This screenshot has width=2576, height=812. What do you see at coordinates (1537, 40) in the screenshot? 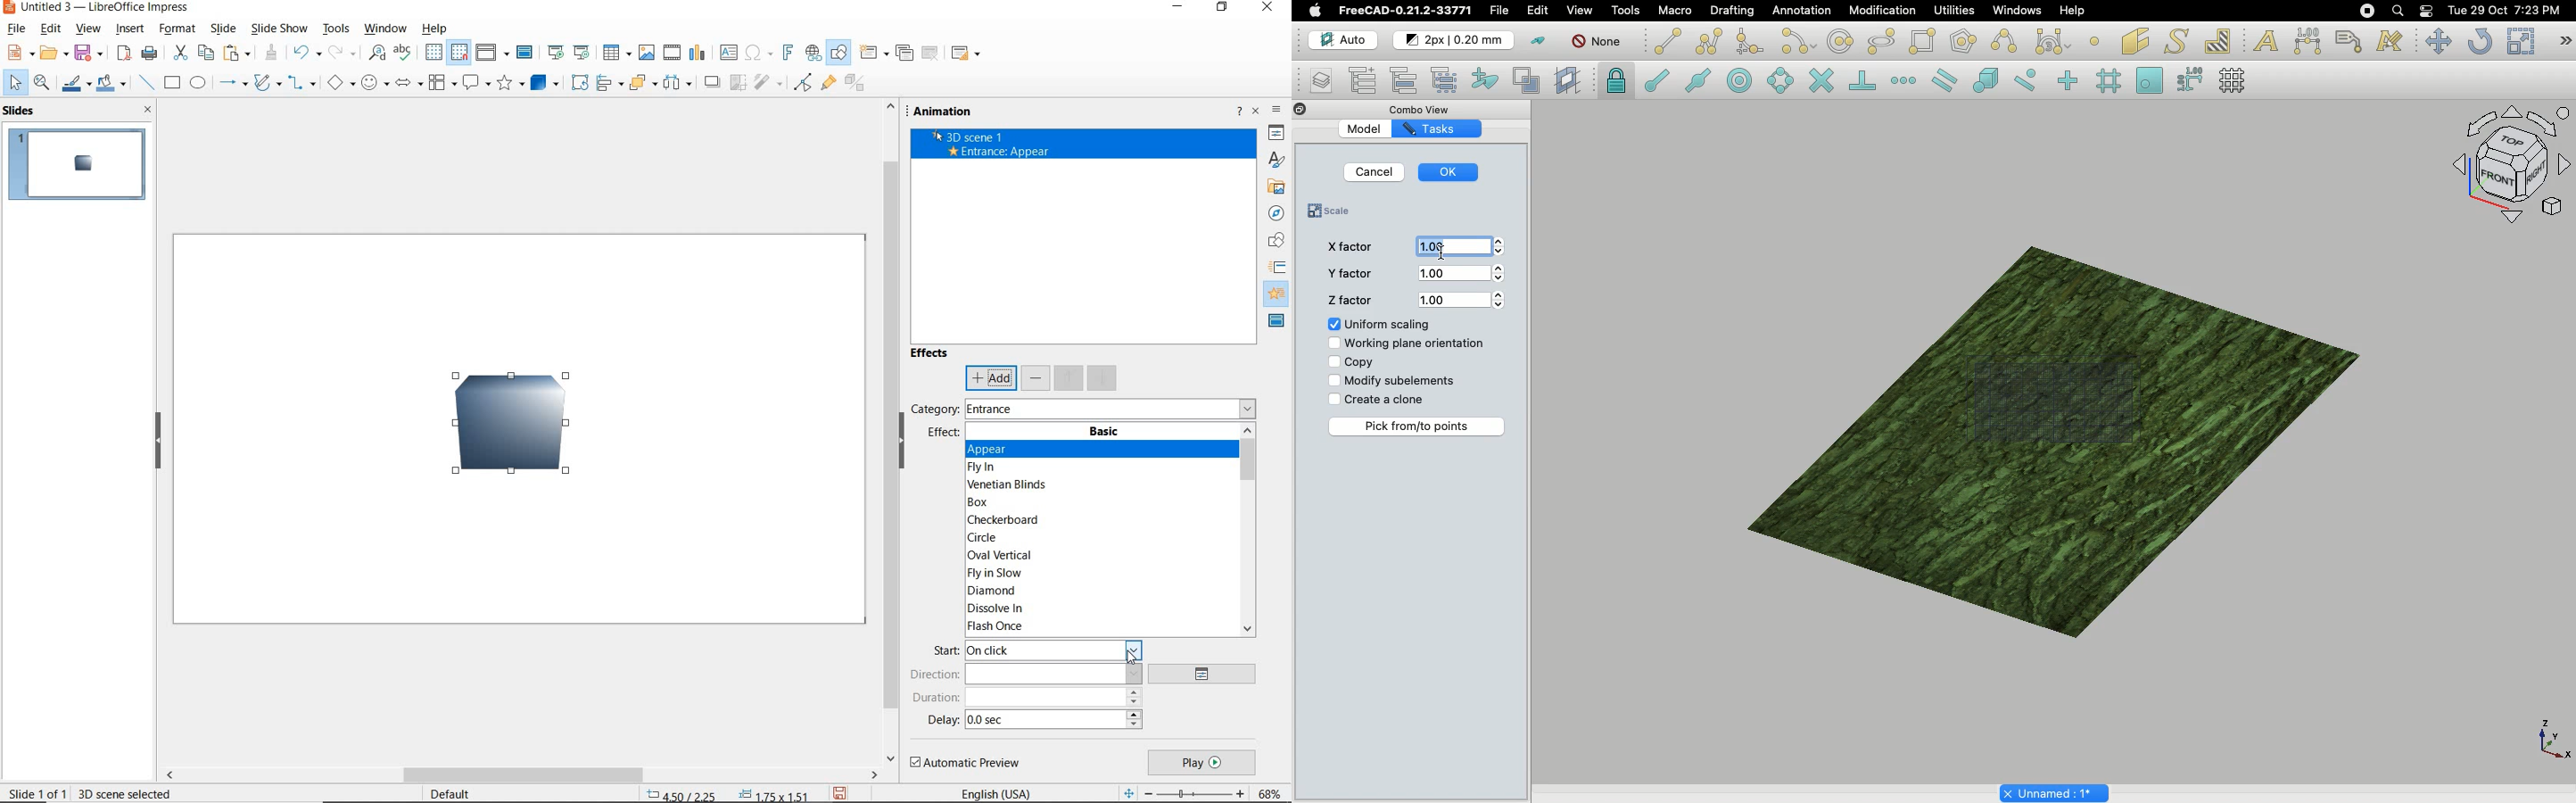
I see `Toggle construction mode` at bounding box center [1537, 40].